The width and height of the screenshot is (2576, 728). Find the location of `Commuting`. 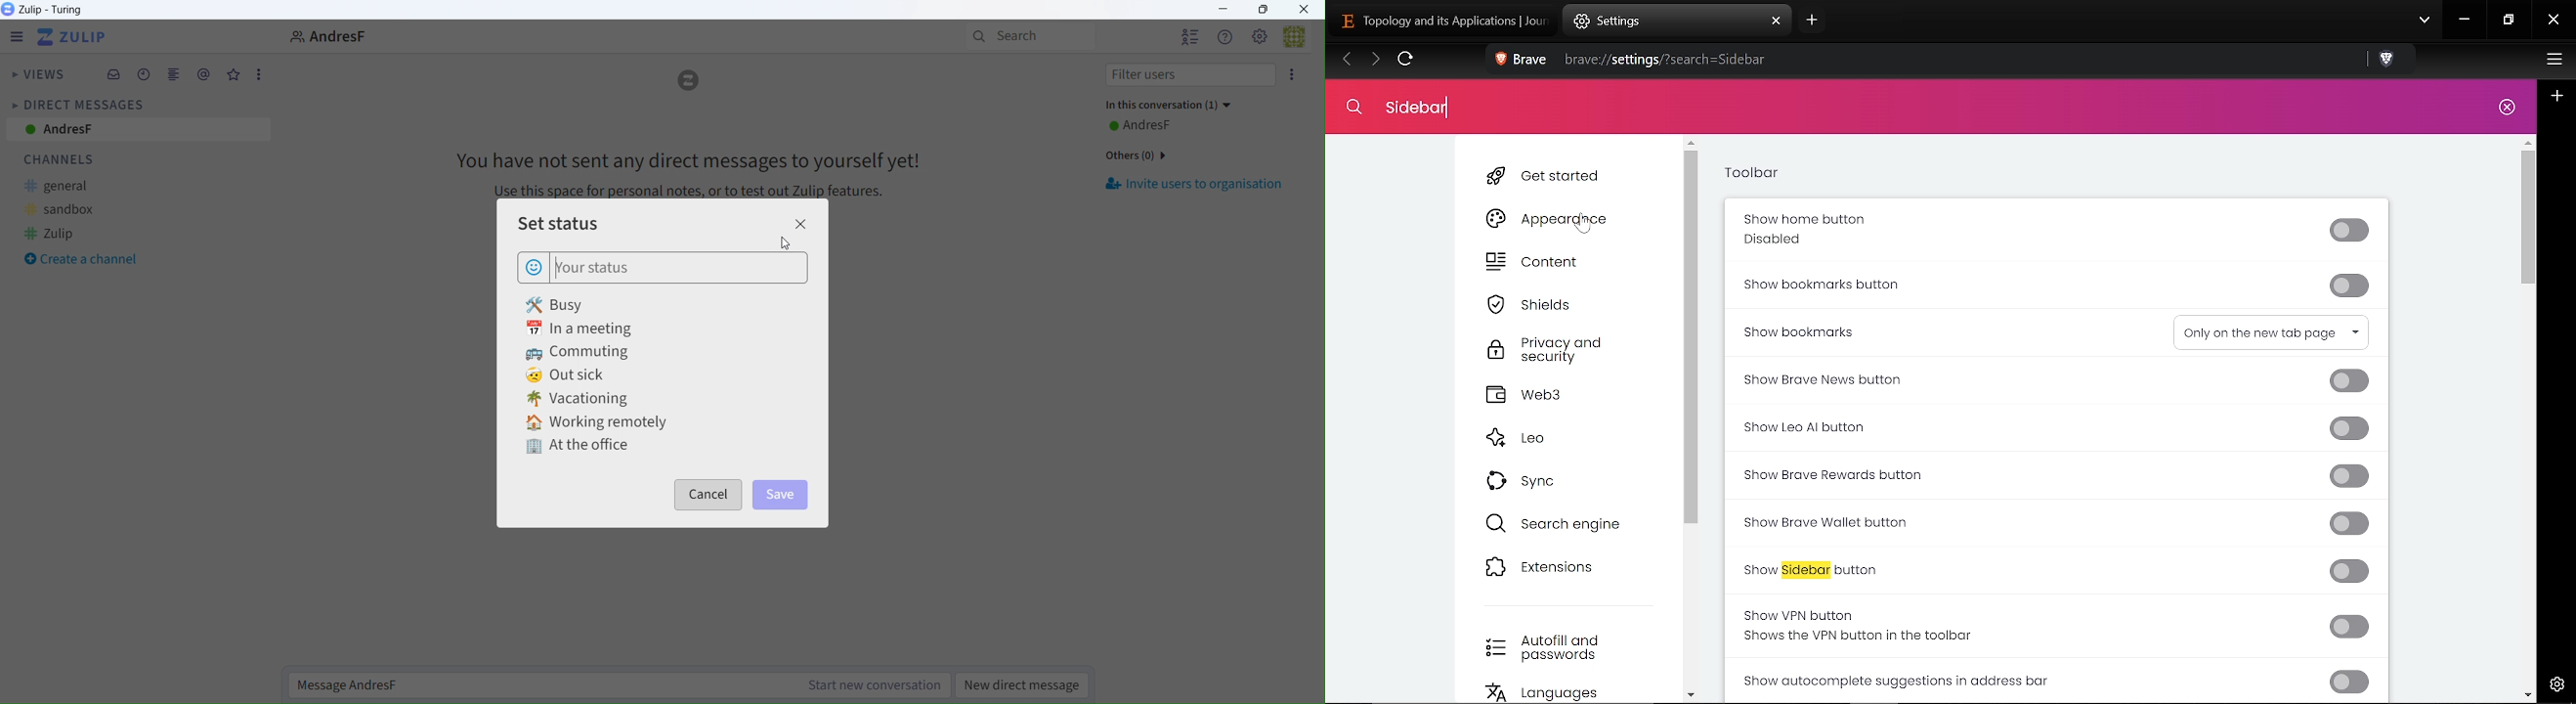

Commuting is located at coordinates (579, 353).